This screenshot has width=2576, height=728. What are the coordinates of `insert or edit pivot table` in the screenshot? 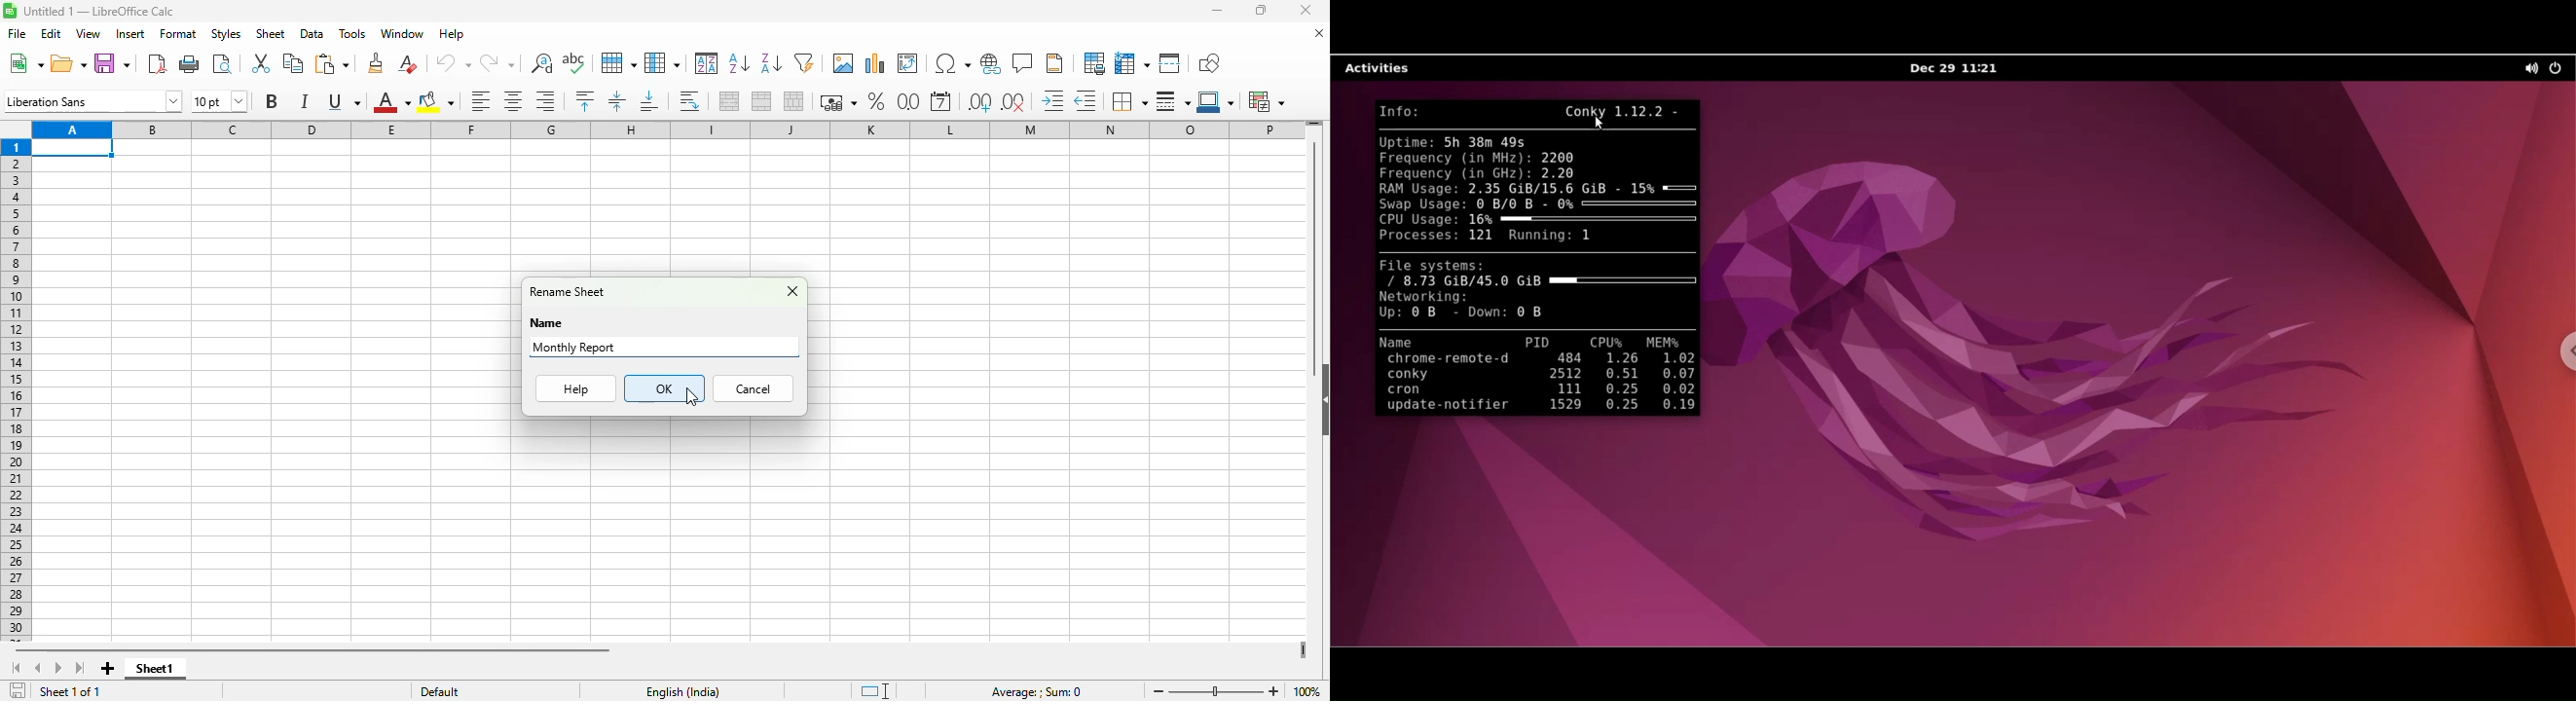 It's located at (907, 62).